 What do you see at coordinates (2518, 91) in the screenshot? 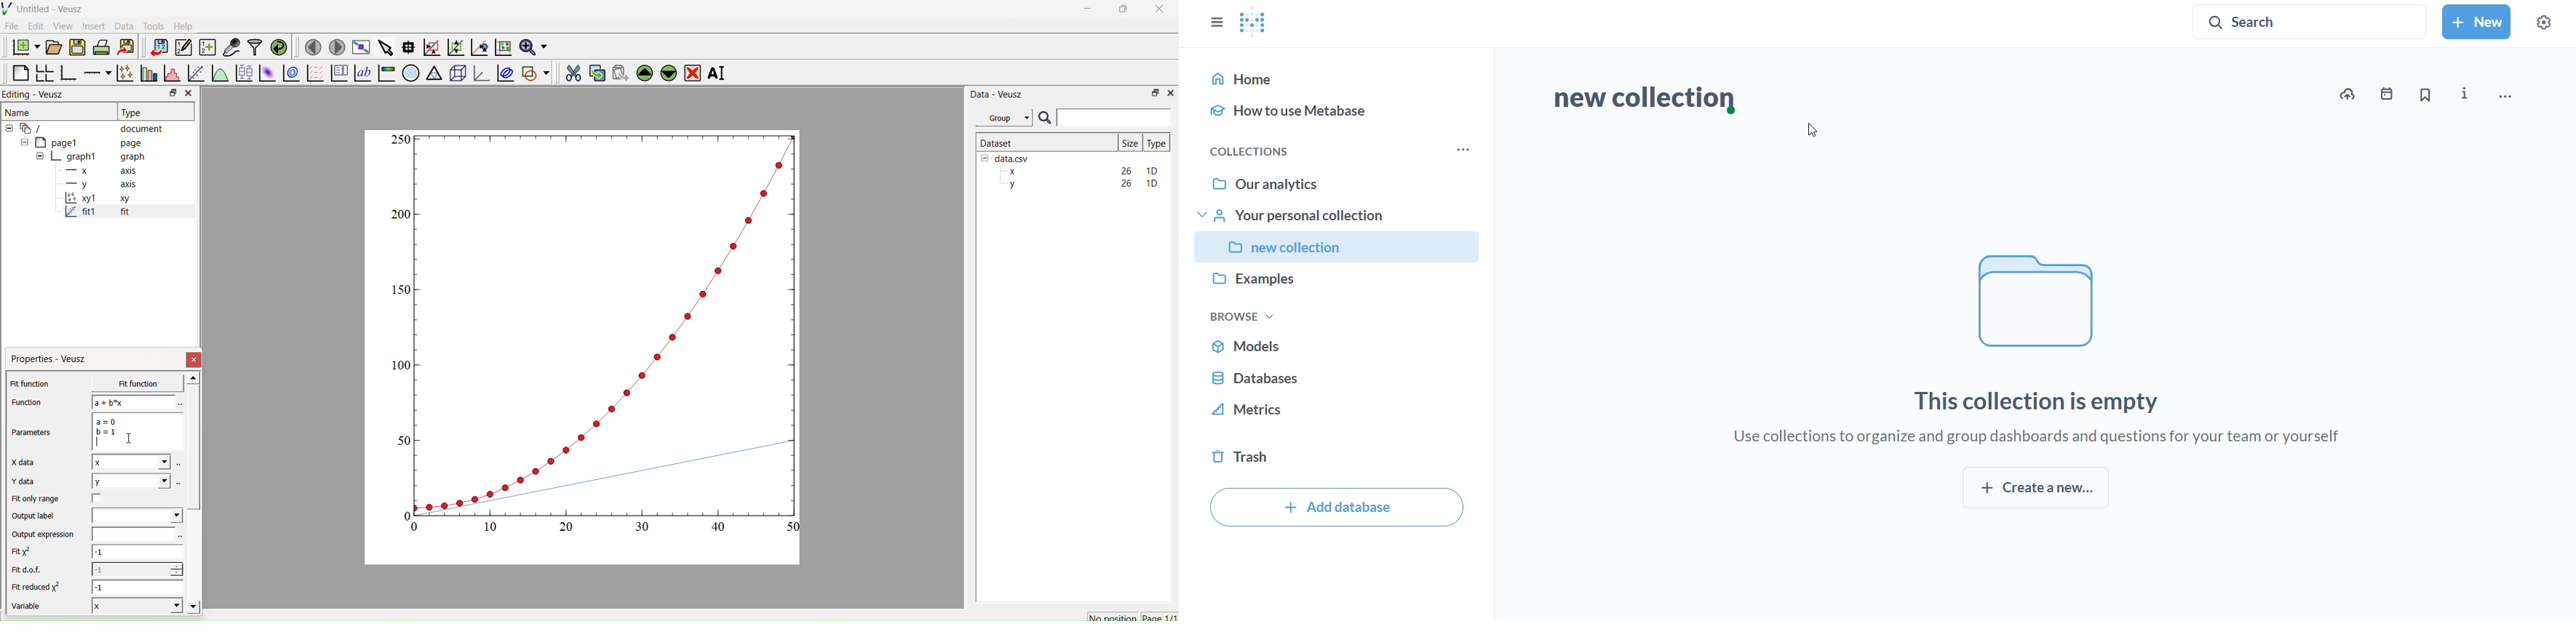
I see `move, trash and more` at bounding box center [2518, 91].